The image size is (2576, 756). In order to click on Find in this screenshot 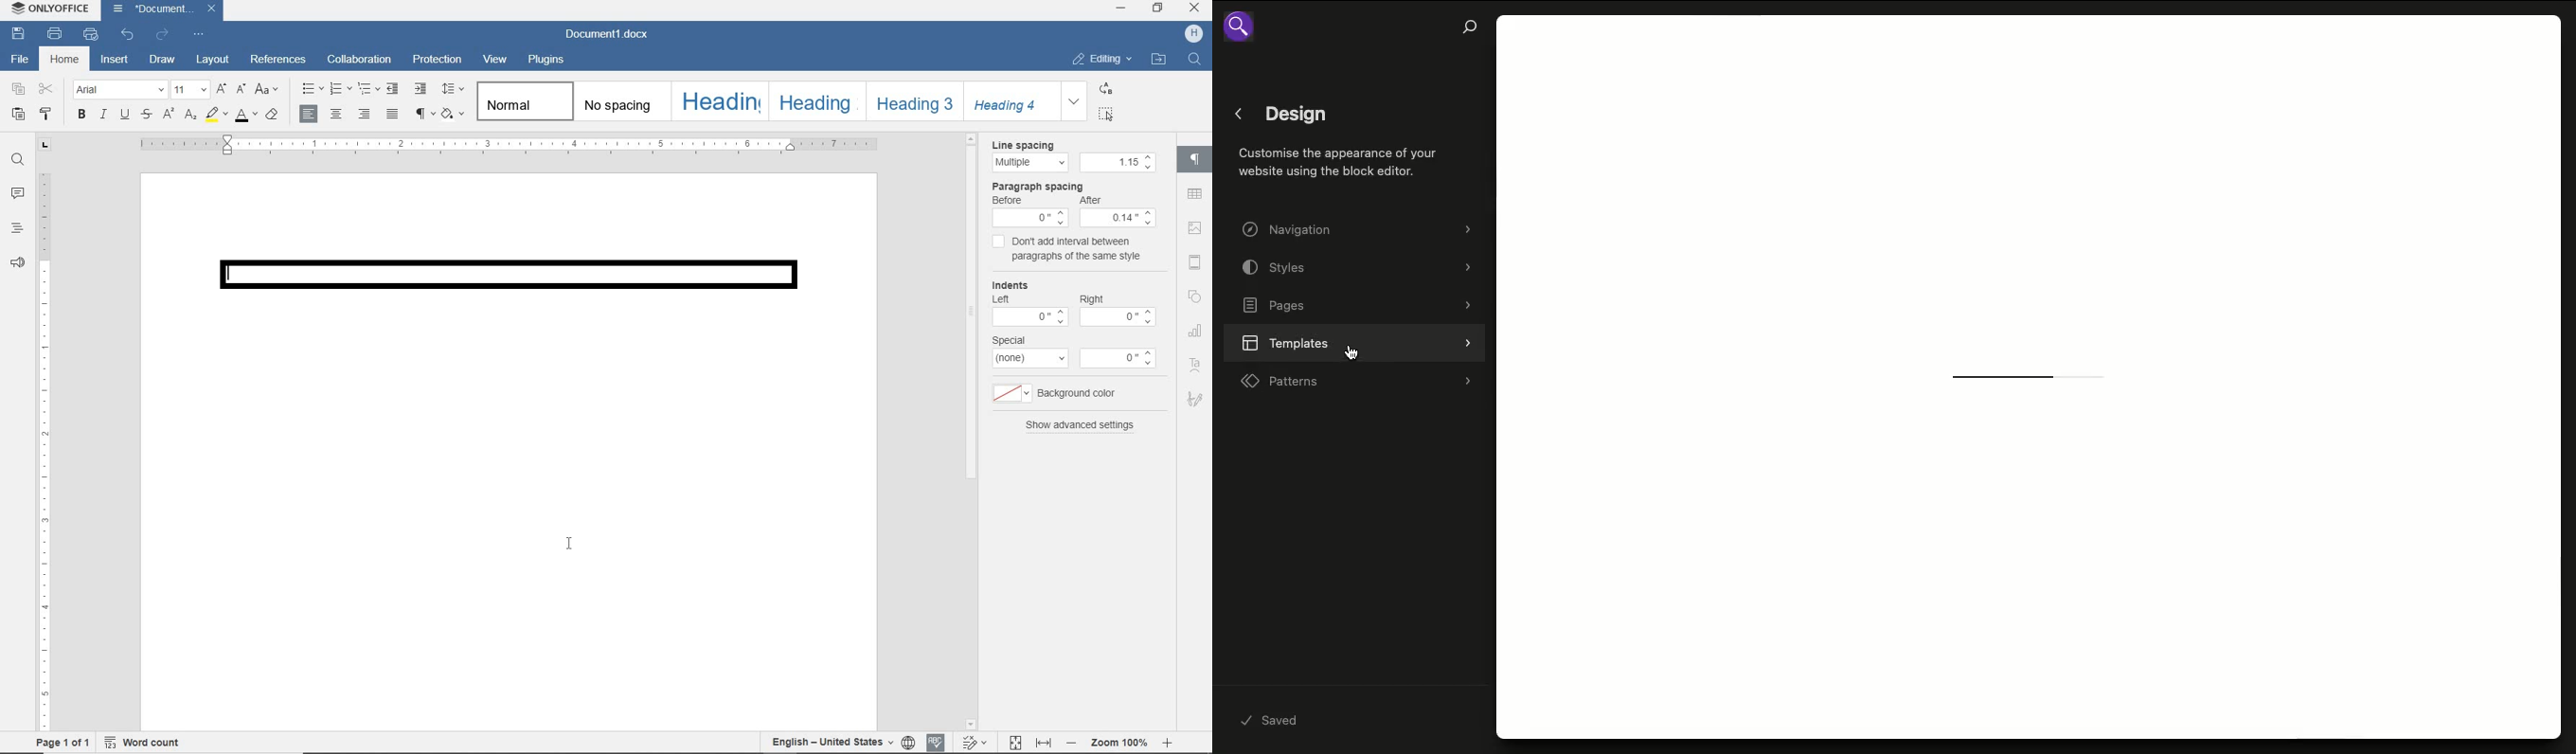, I will do `click(1199, 62)`.